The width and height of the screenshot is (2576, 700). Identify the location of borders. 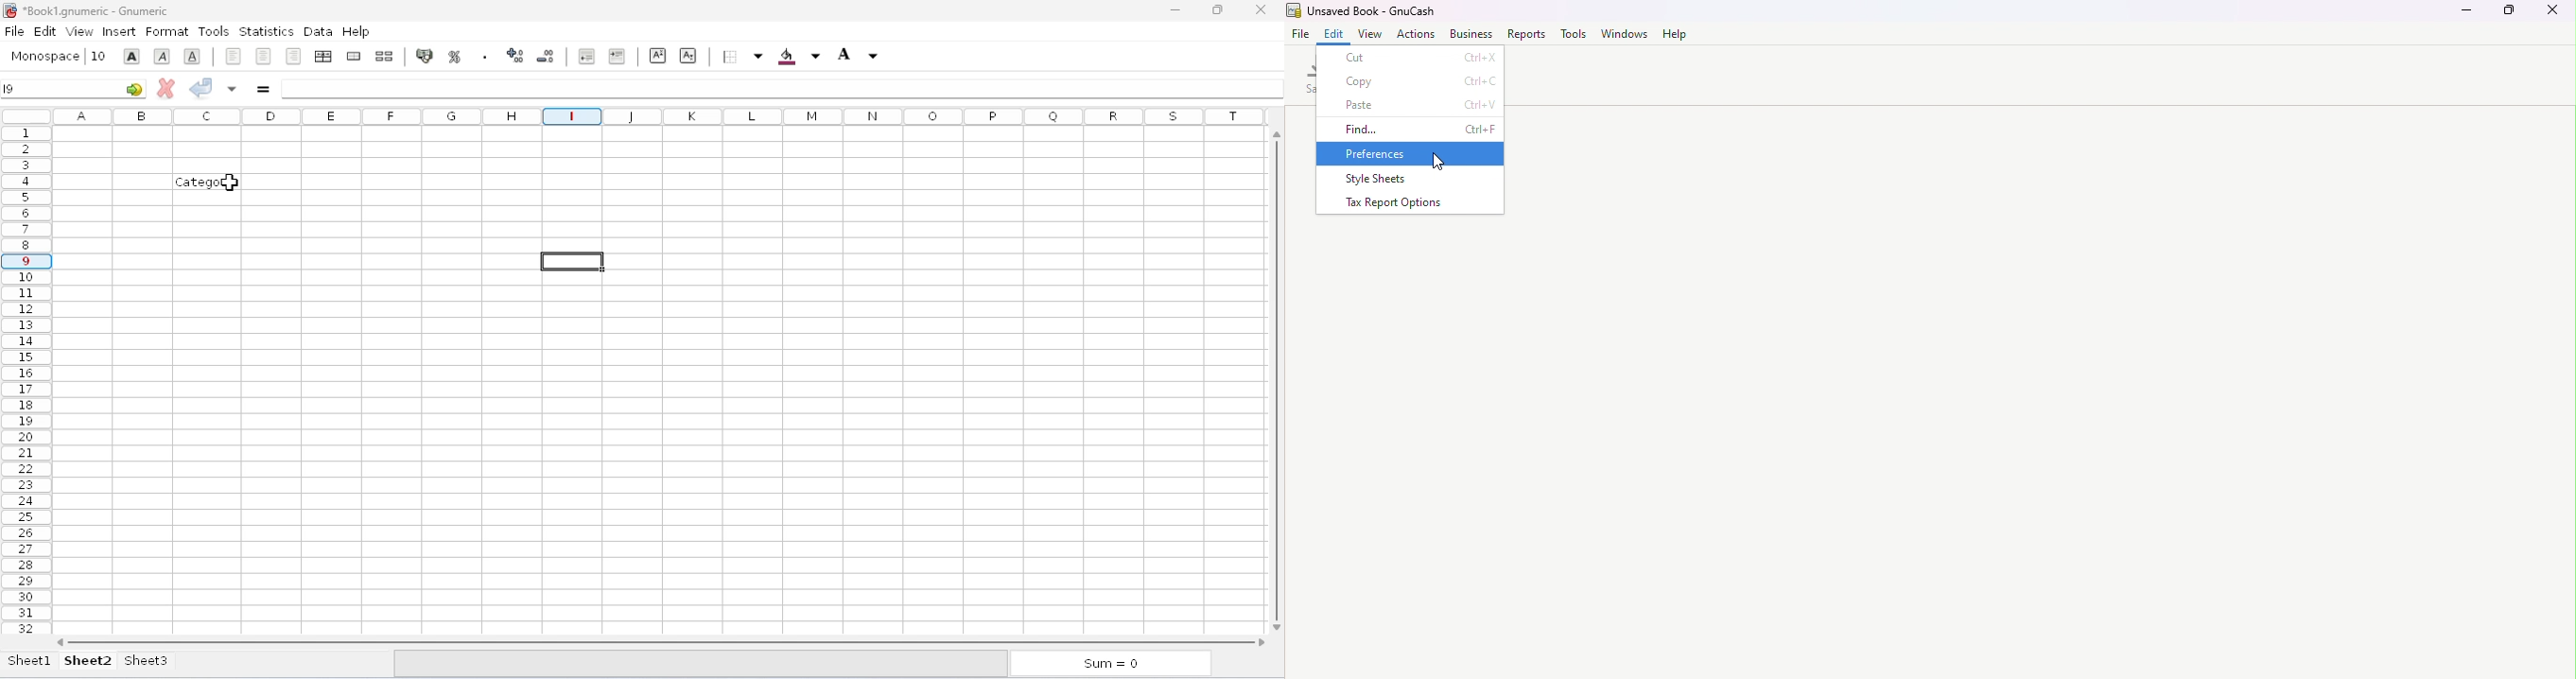
(741, 56).